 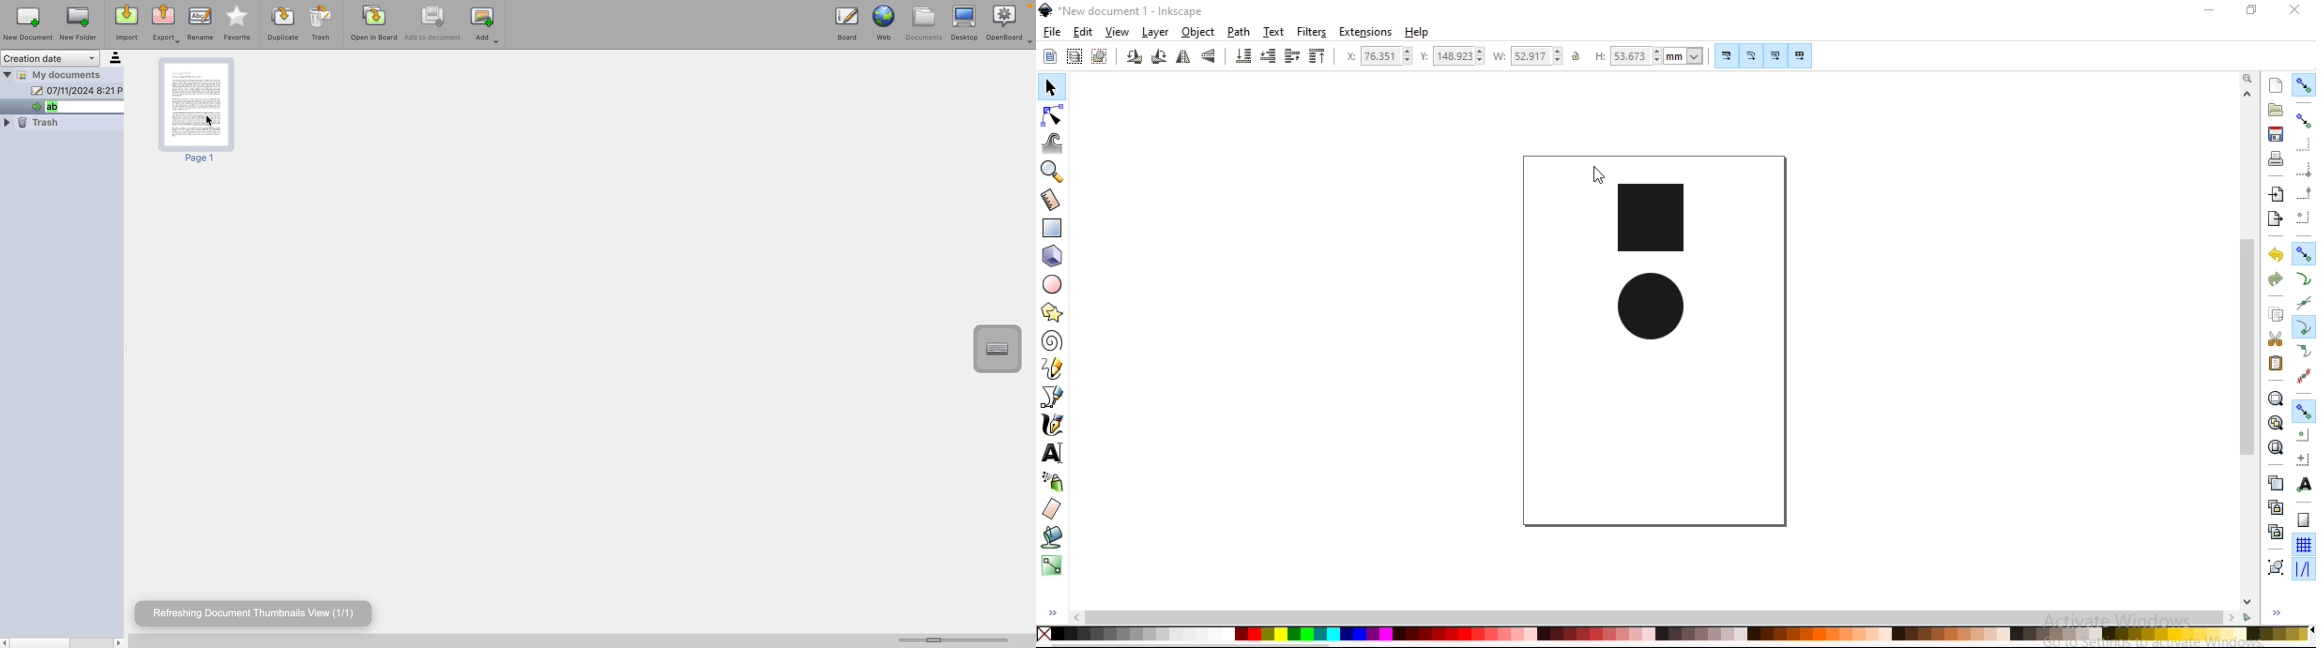 What do you see at coordinates (2276, 364) in the screenshot?
I see `paste` at bounding box center [2276, 364].